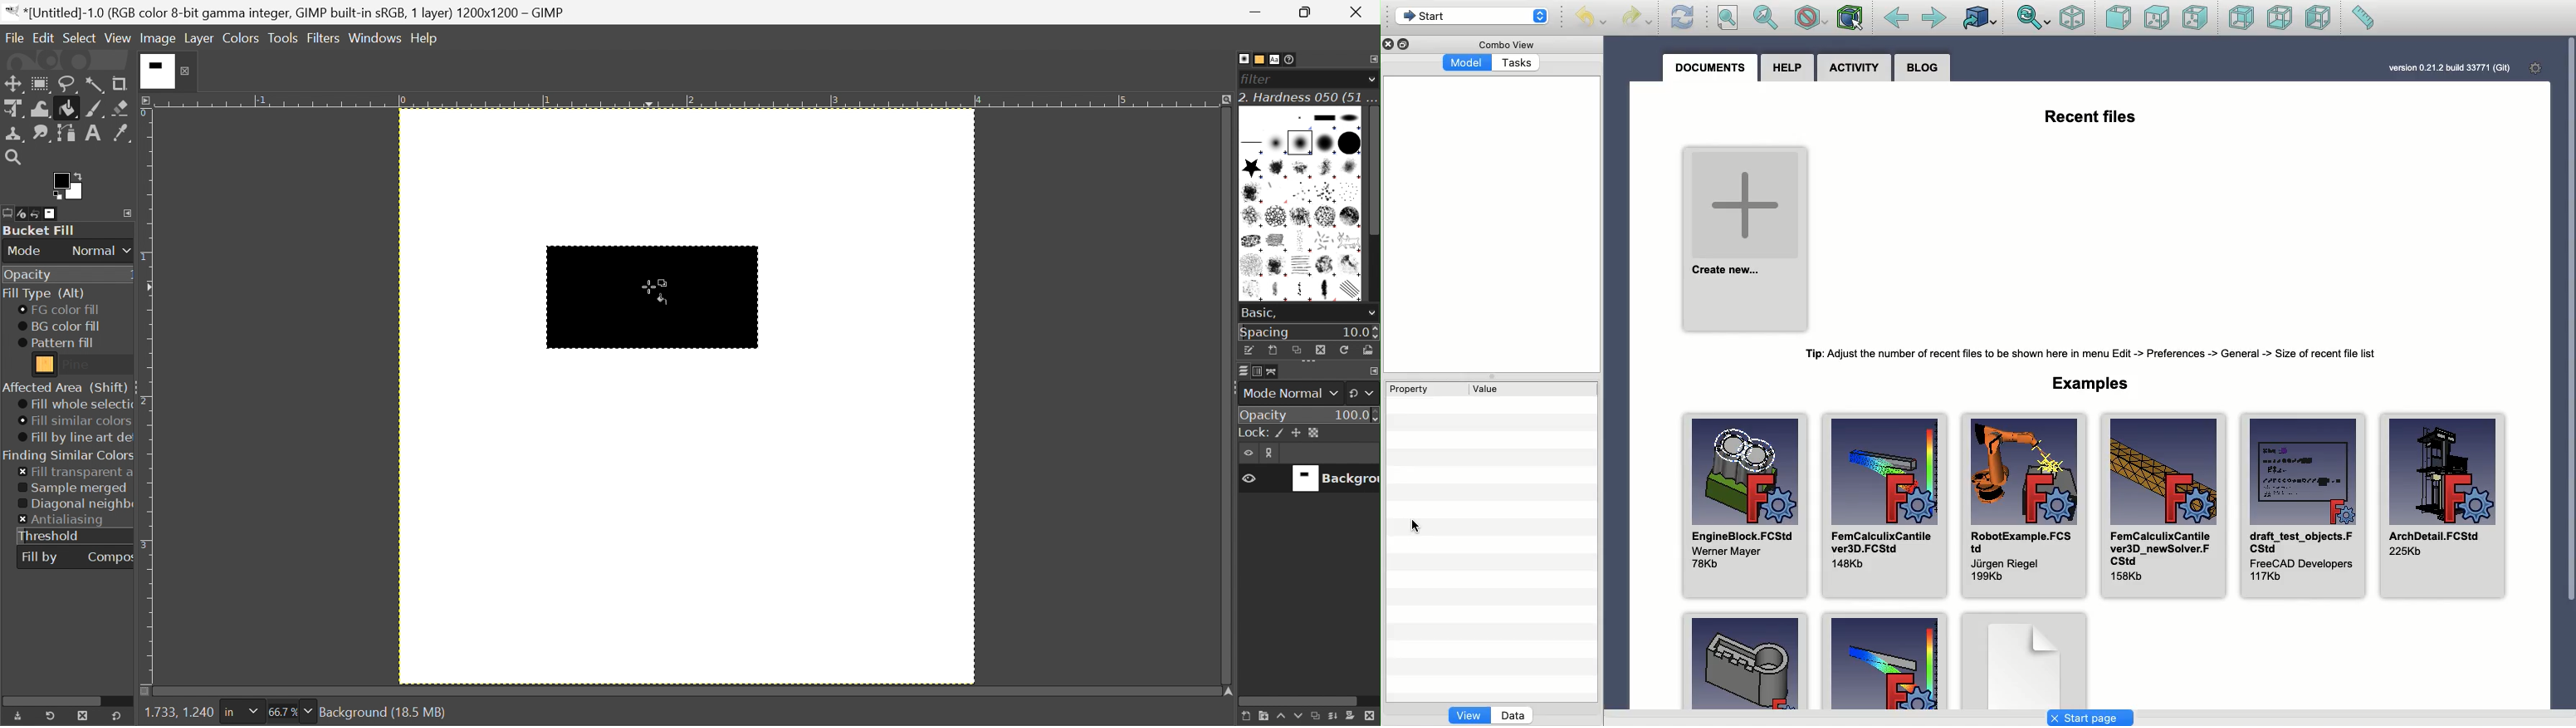  What do you see at coordinates (2033, 19) in the screenshot?
I see `Sync view` at bounding box center [2033, 19].